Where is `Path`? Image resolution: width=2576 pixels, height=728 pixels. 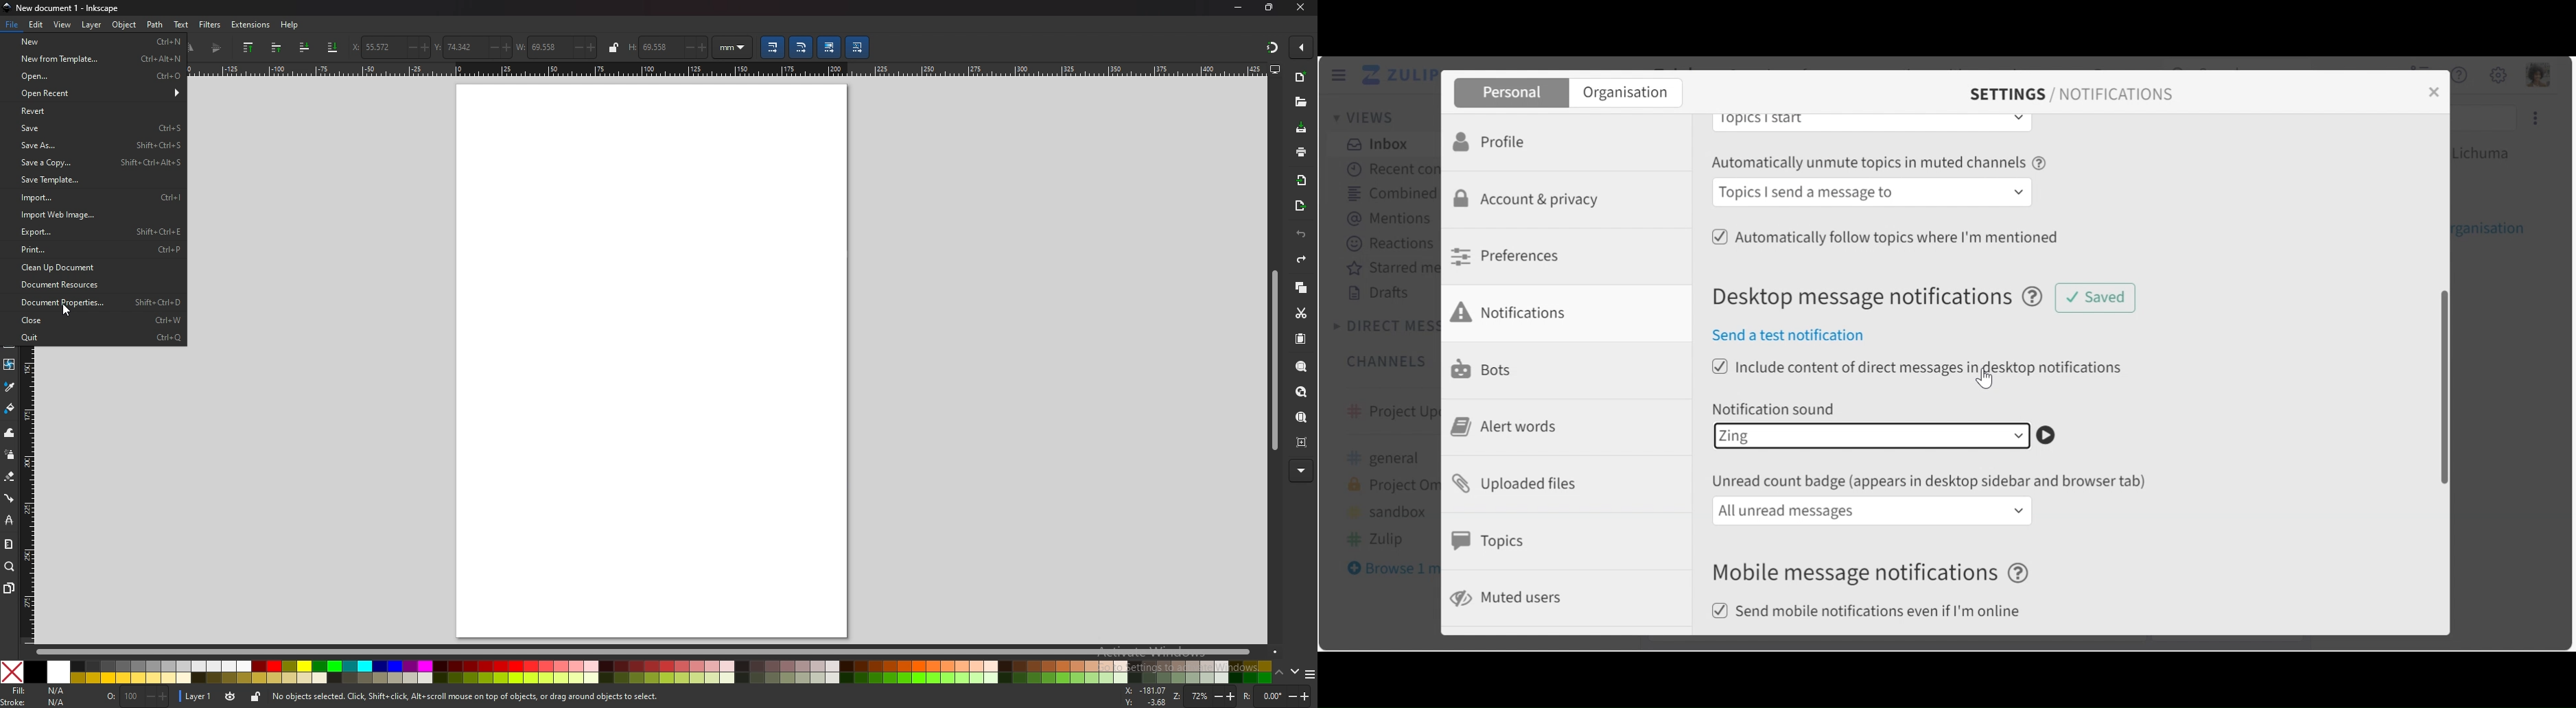 Path is located at coordinates (154, 24).